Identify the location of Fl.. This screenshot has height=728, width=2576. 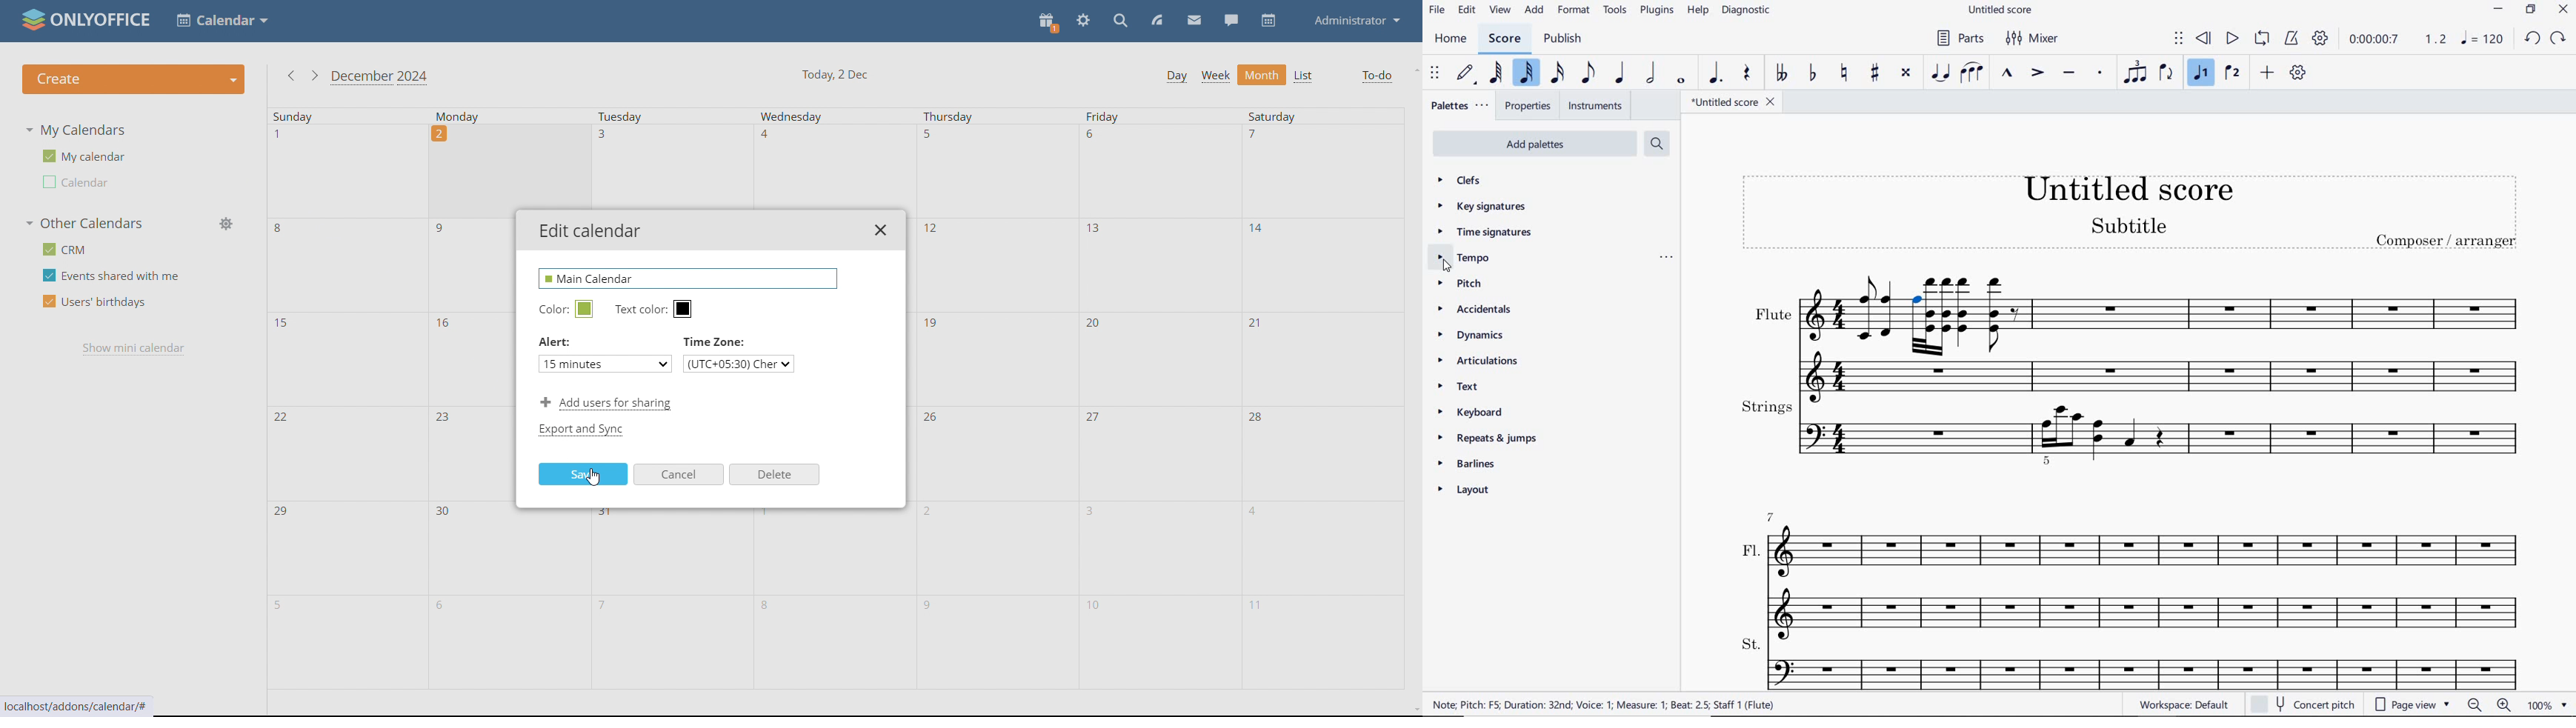
(2141, 569).